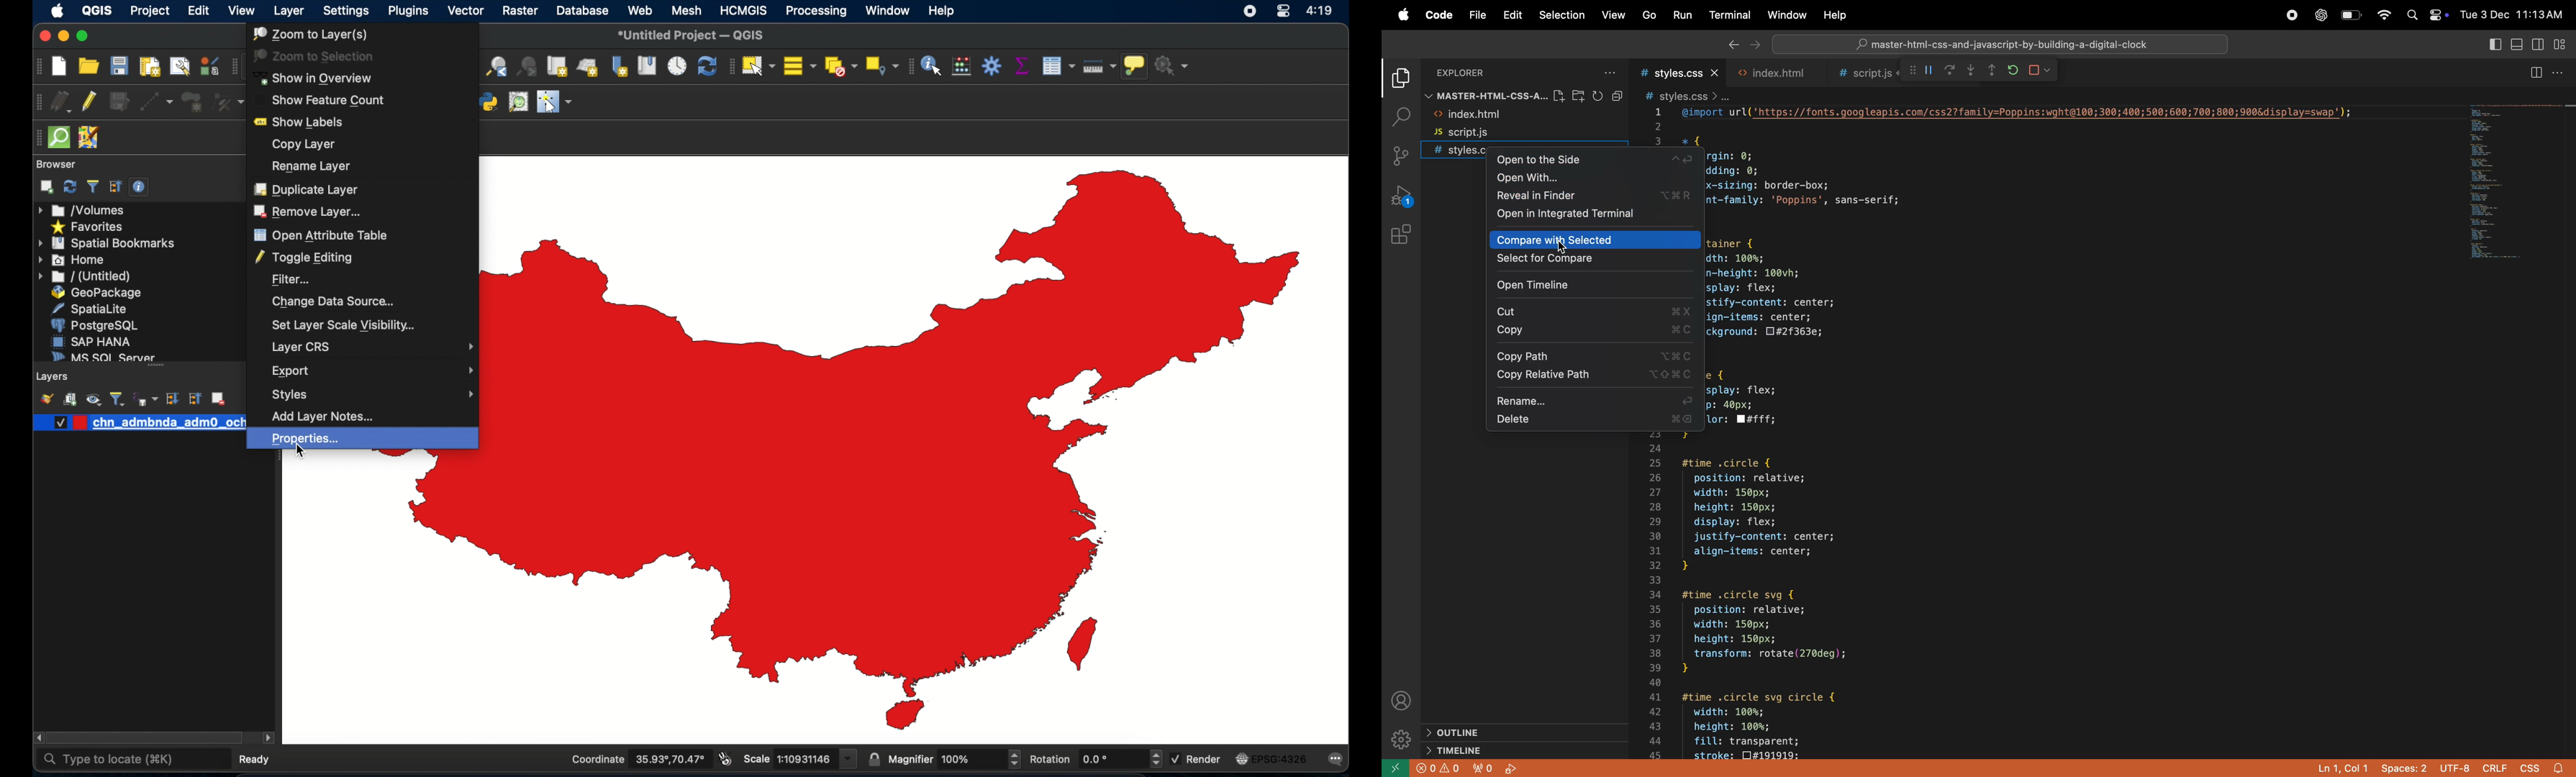  What do you see at coordinates (304, 143) in the screenshot?
I see `copy layer` at bounding box center [304, 143].